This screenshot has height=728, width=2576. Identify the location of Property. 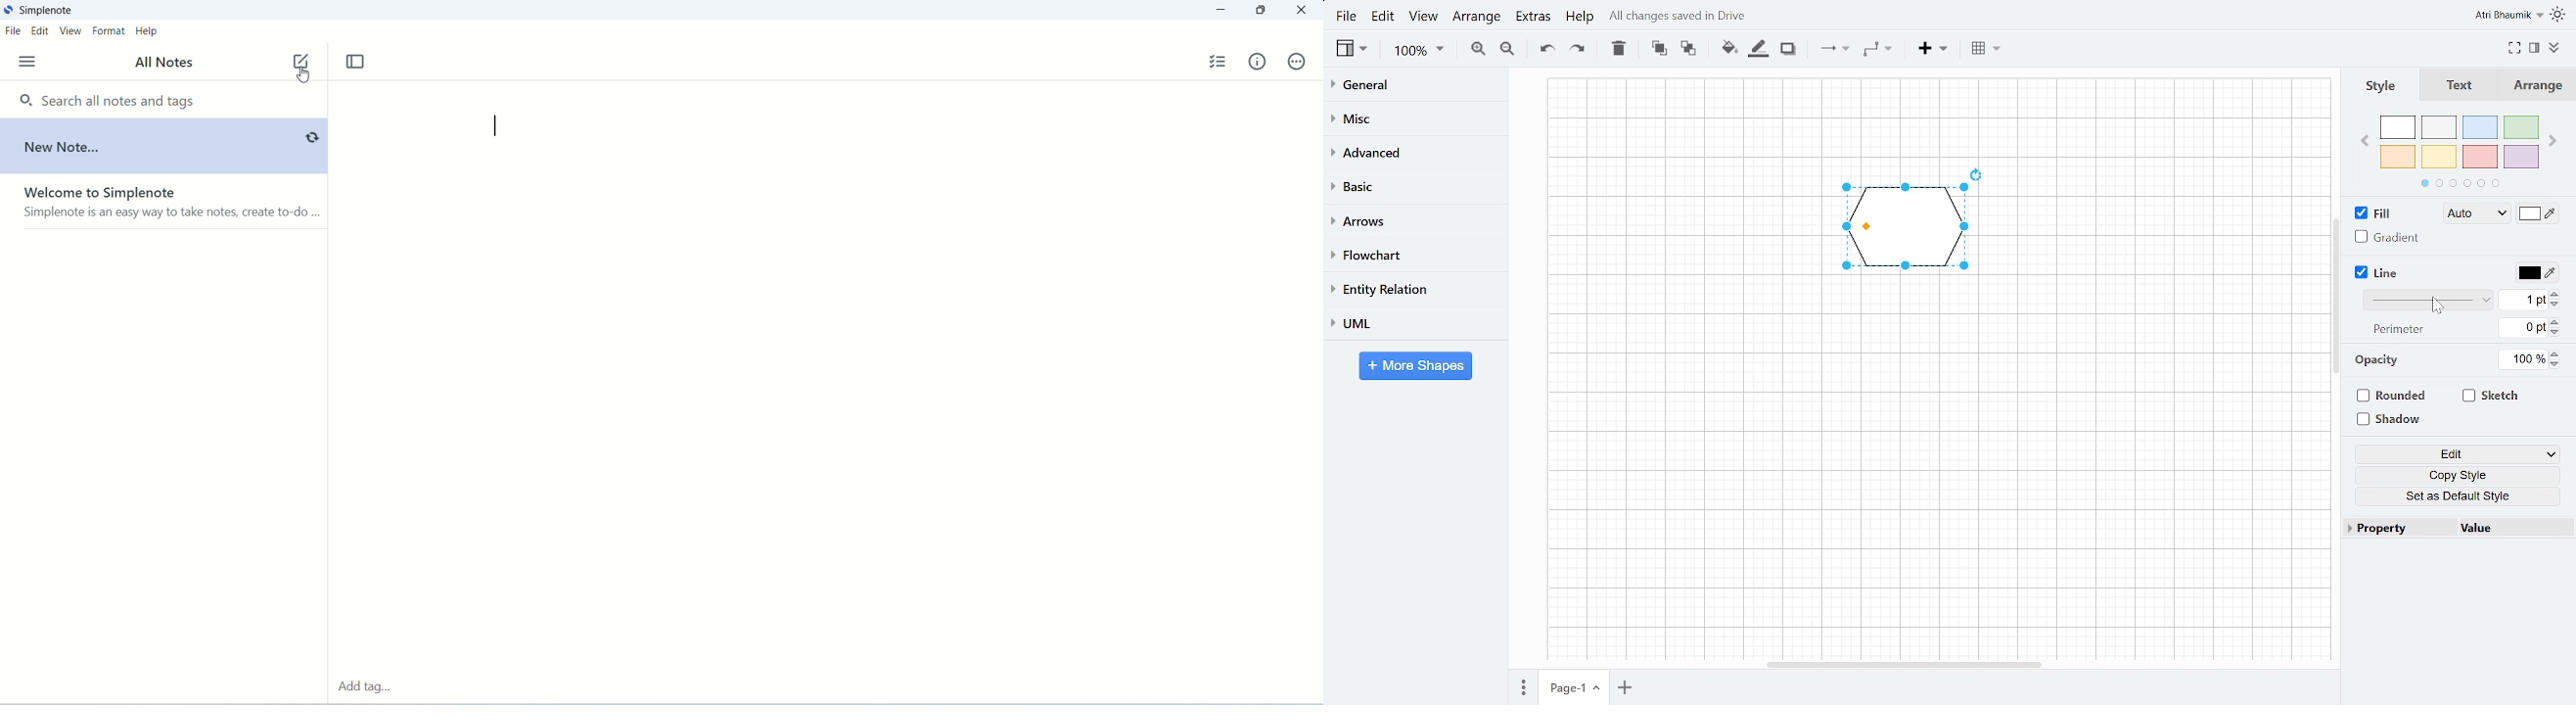
(2401, 527).